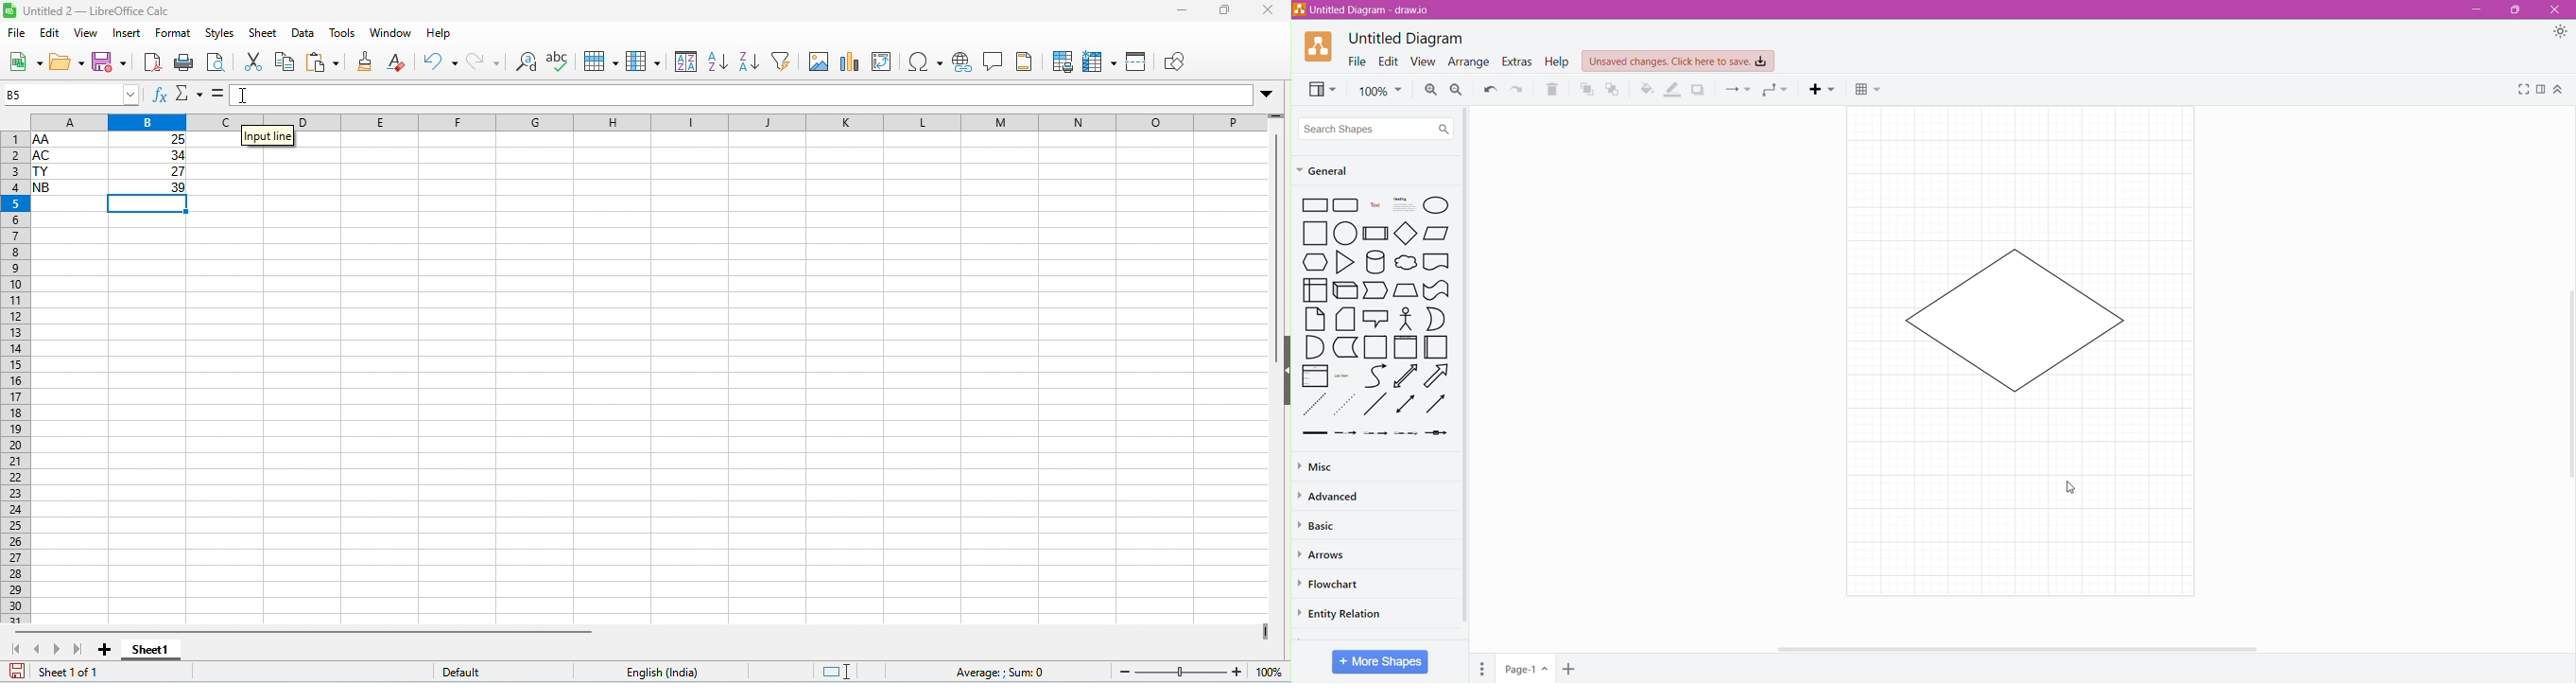  Describe the element at coordinates (221, 34) in the screenshot. I see `styles` at that location.